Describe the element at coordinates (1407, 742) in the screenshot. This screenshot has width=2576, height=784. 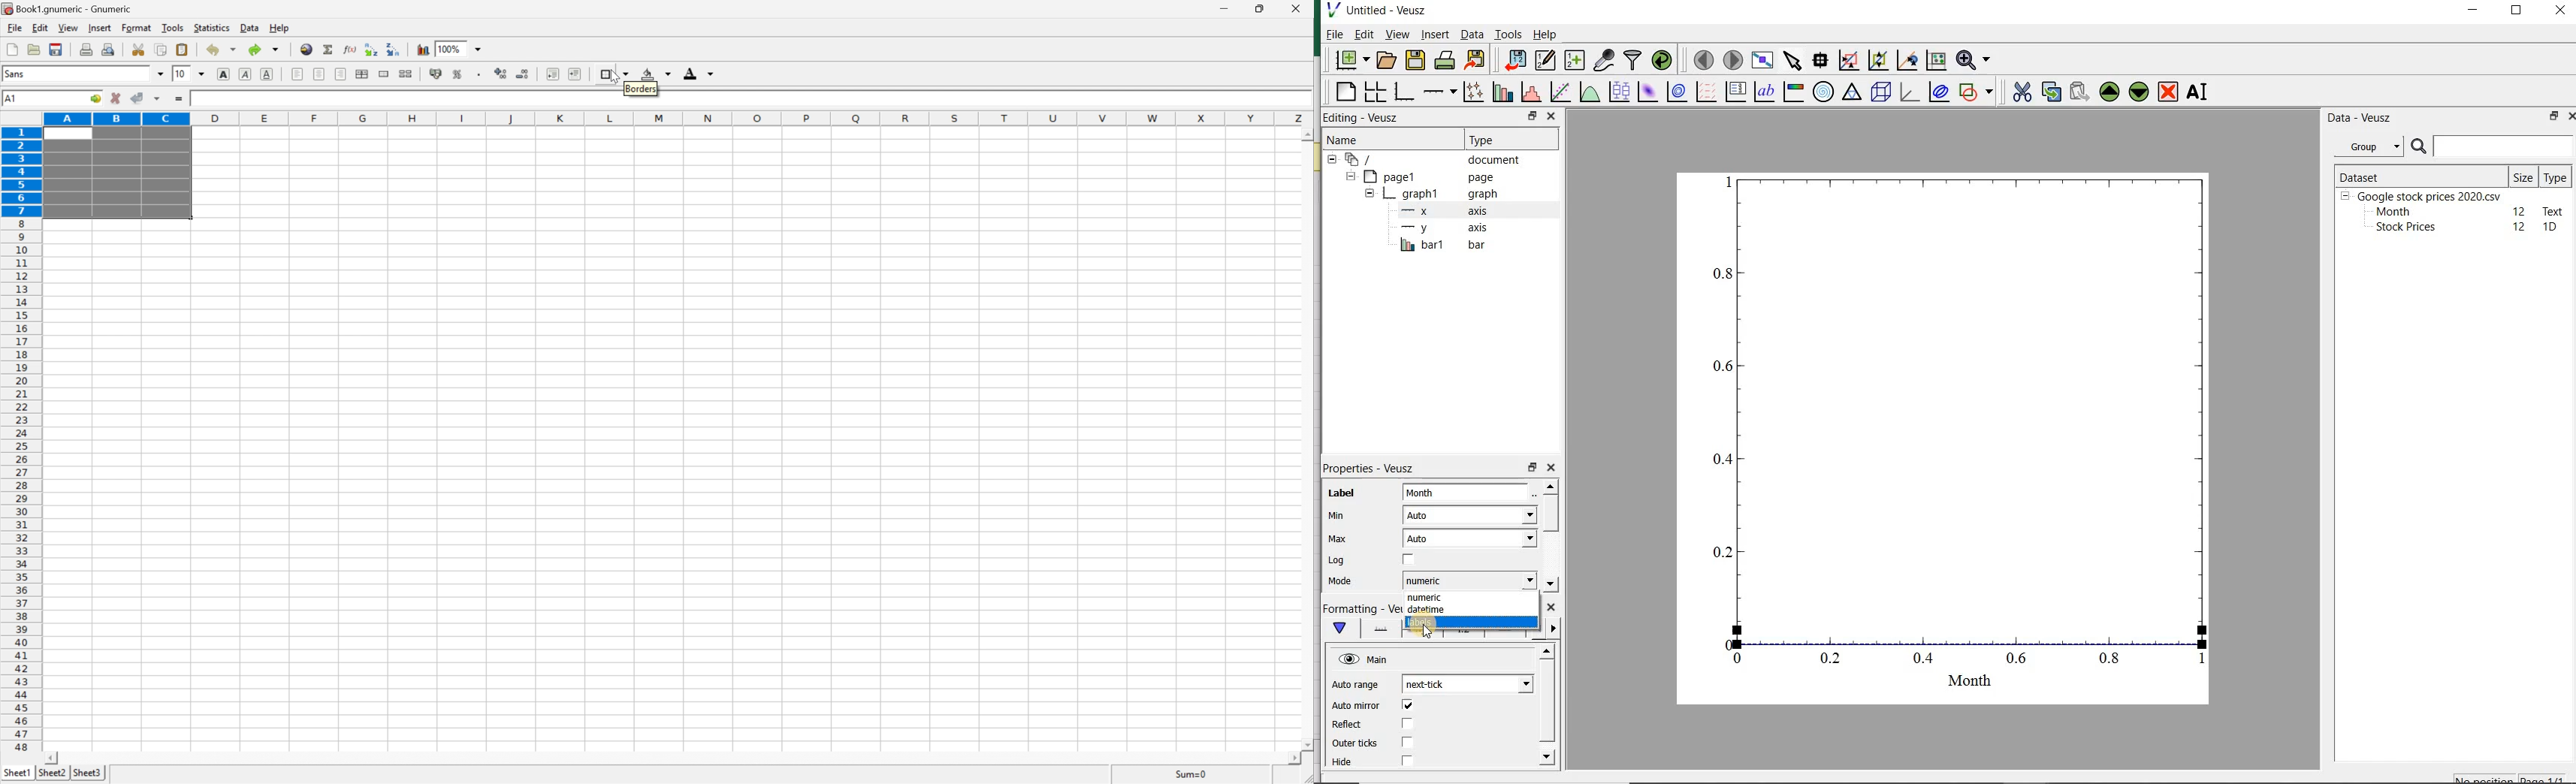
I see `check/uncheck` at that location.